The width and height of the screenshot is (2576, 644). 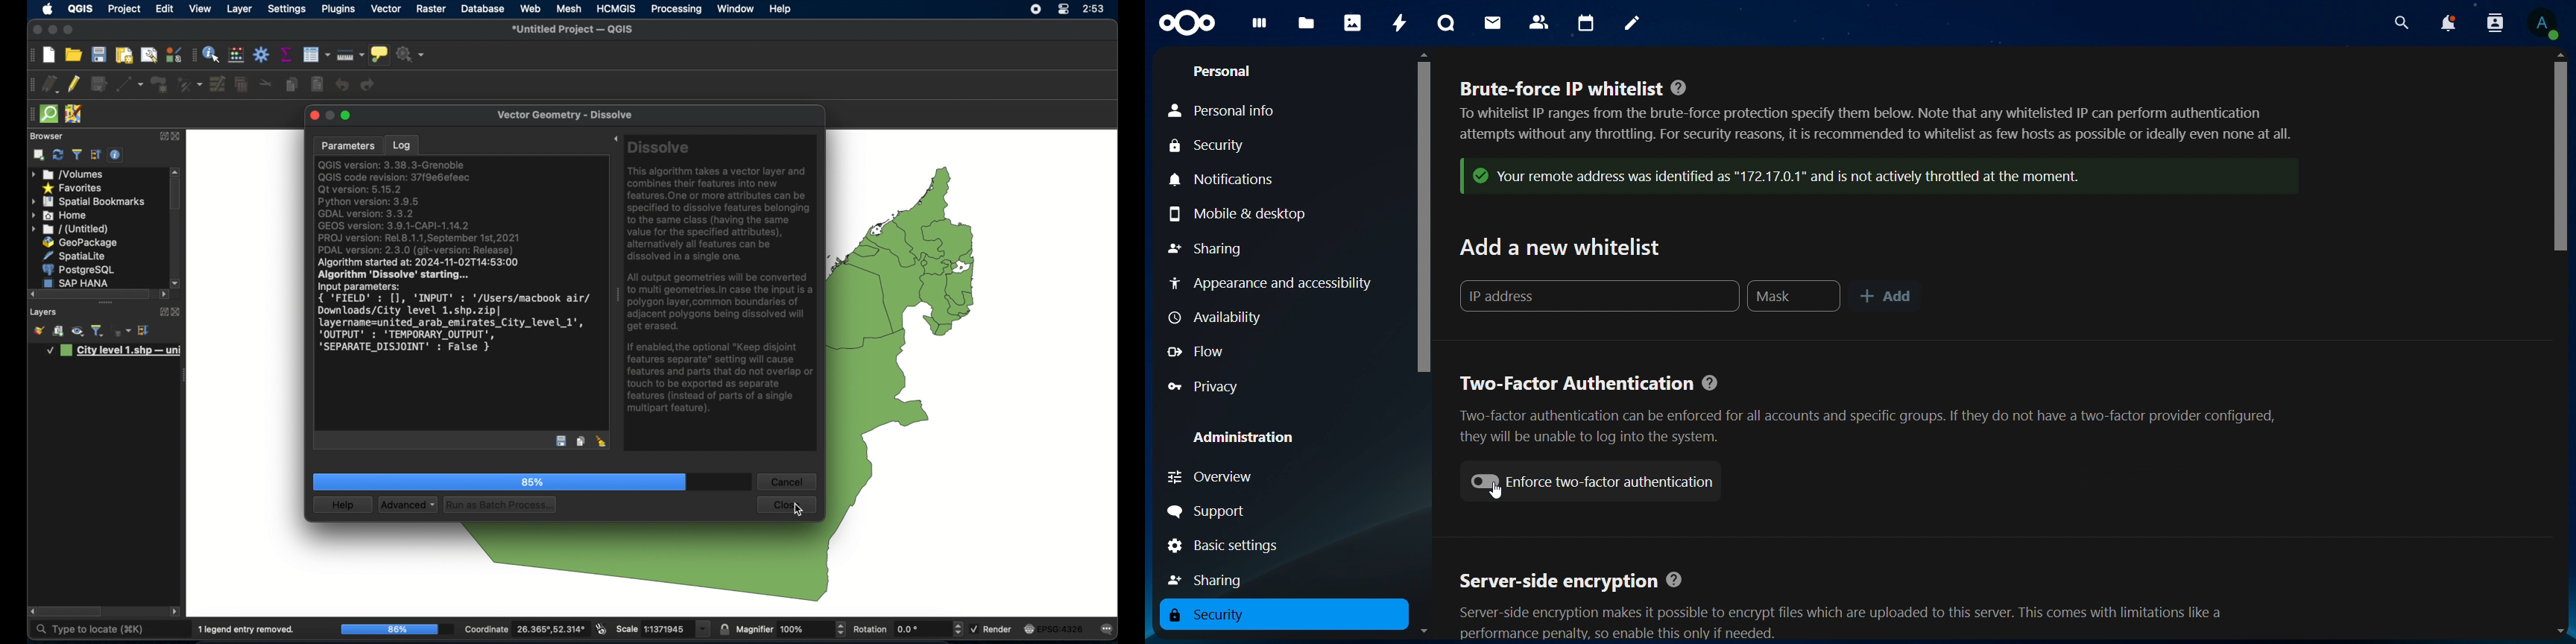 What do you see at coordinates (2546, 22) in the screenshot?
I see `view profile` at bounding box center [2546, 22].